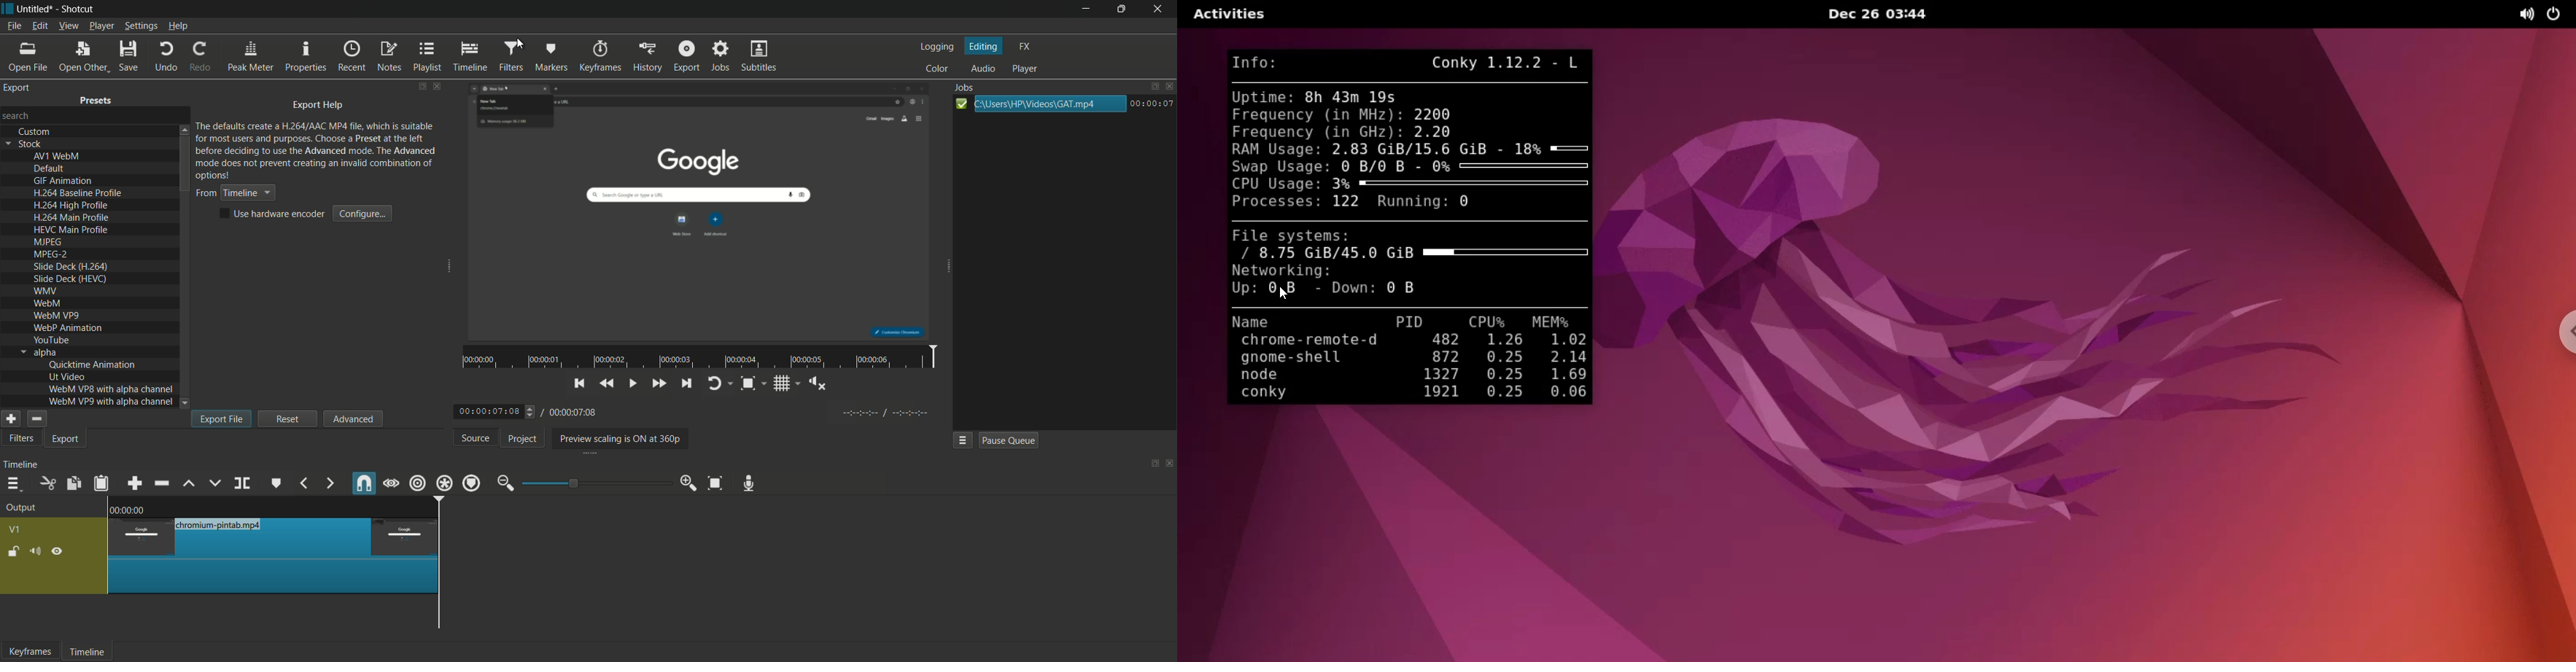 The height and width of the screenshot is (672, 2576). What do you see at coordinates (108, 402) in the screenshot?
I see `webm vp9 with alpha channel` at bounding box center [108, 402].